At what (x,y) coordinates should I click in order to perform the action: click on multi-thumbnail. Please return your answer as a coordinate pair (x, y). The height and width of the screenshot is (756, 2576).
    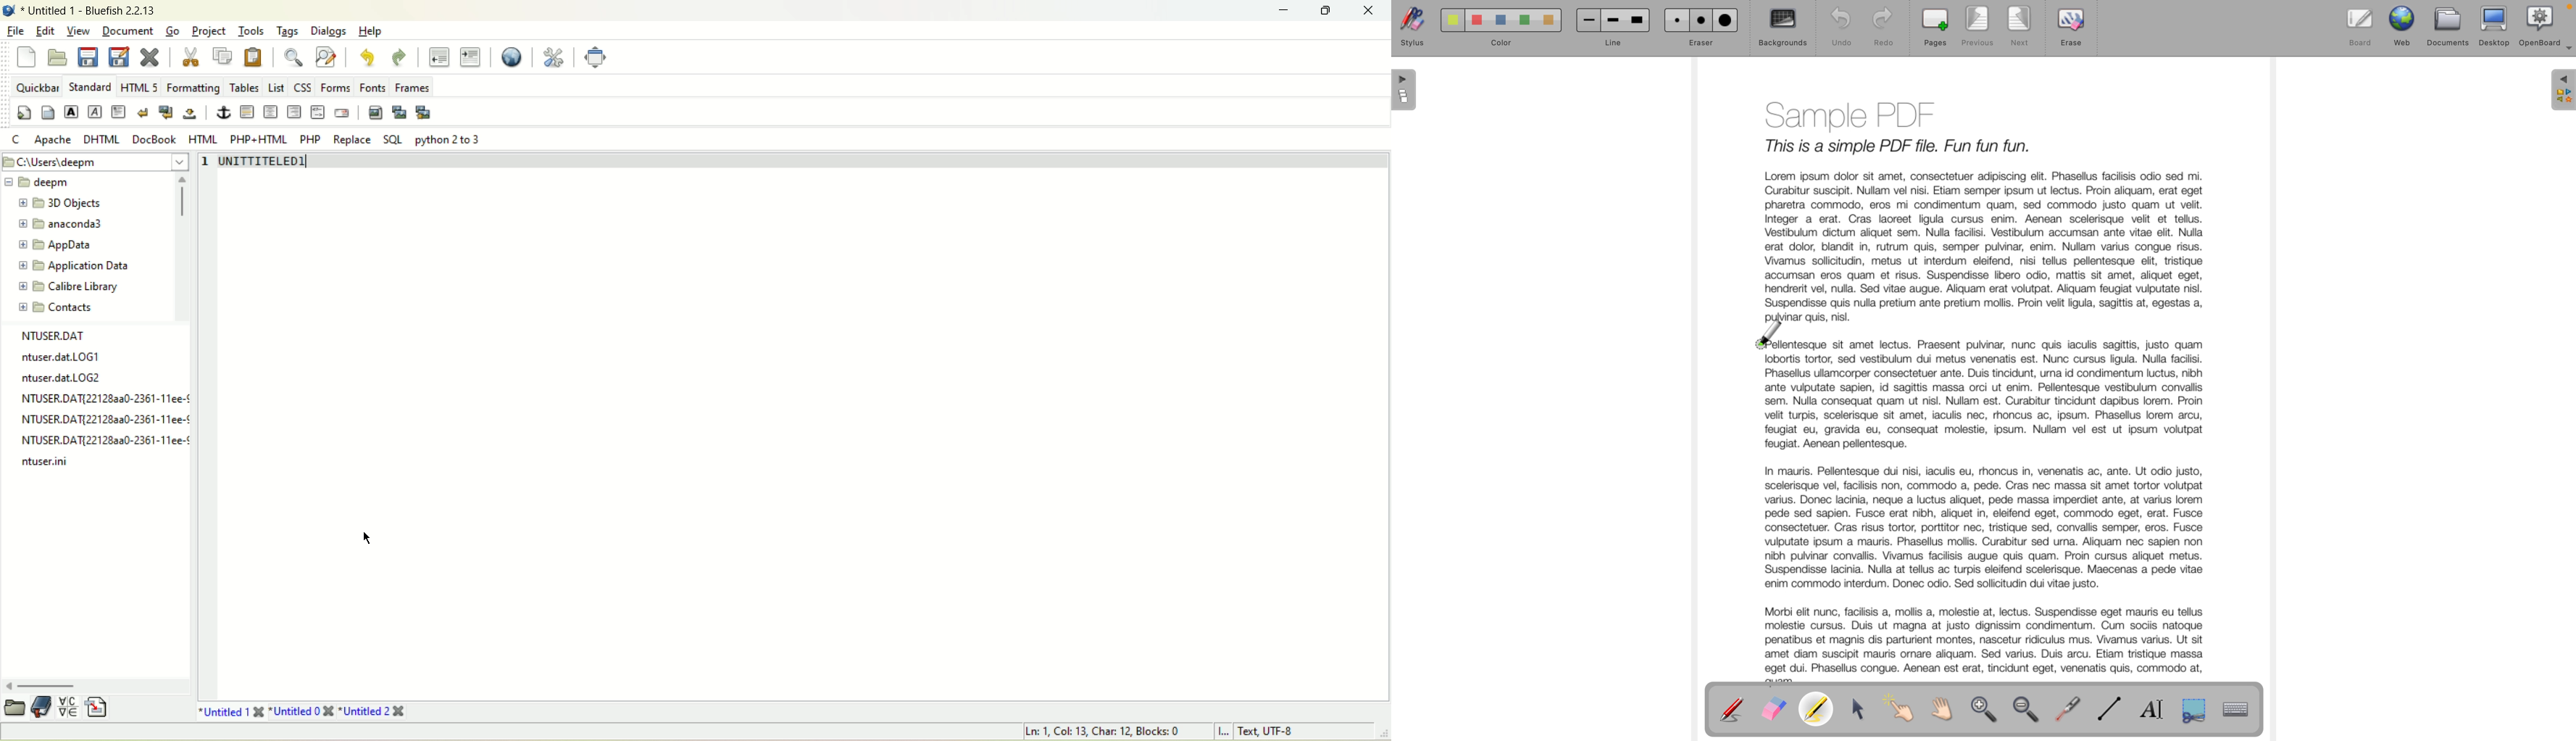
    Looking at the image, I should click on (425, 111).